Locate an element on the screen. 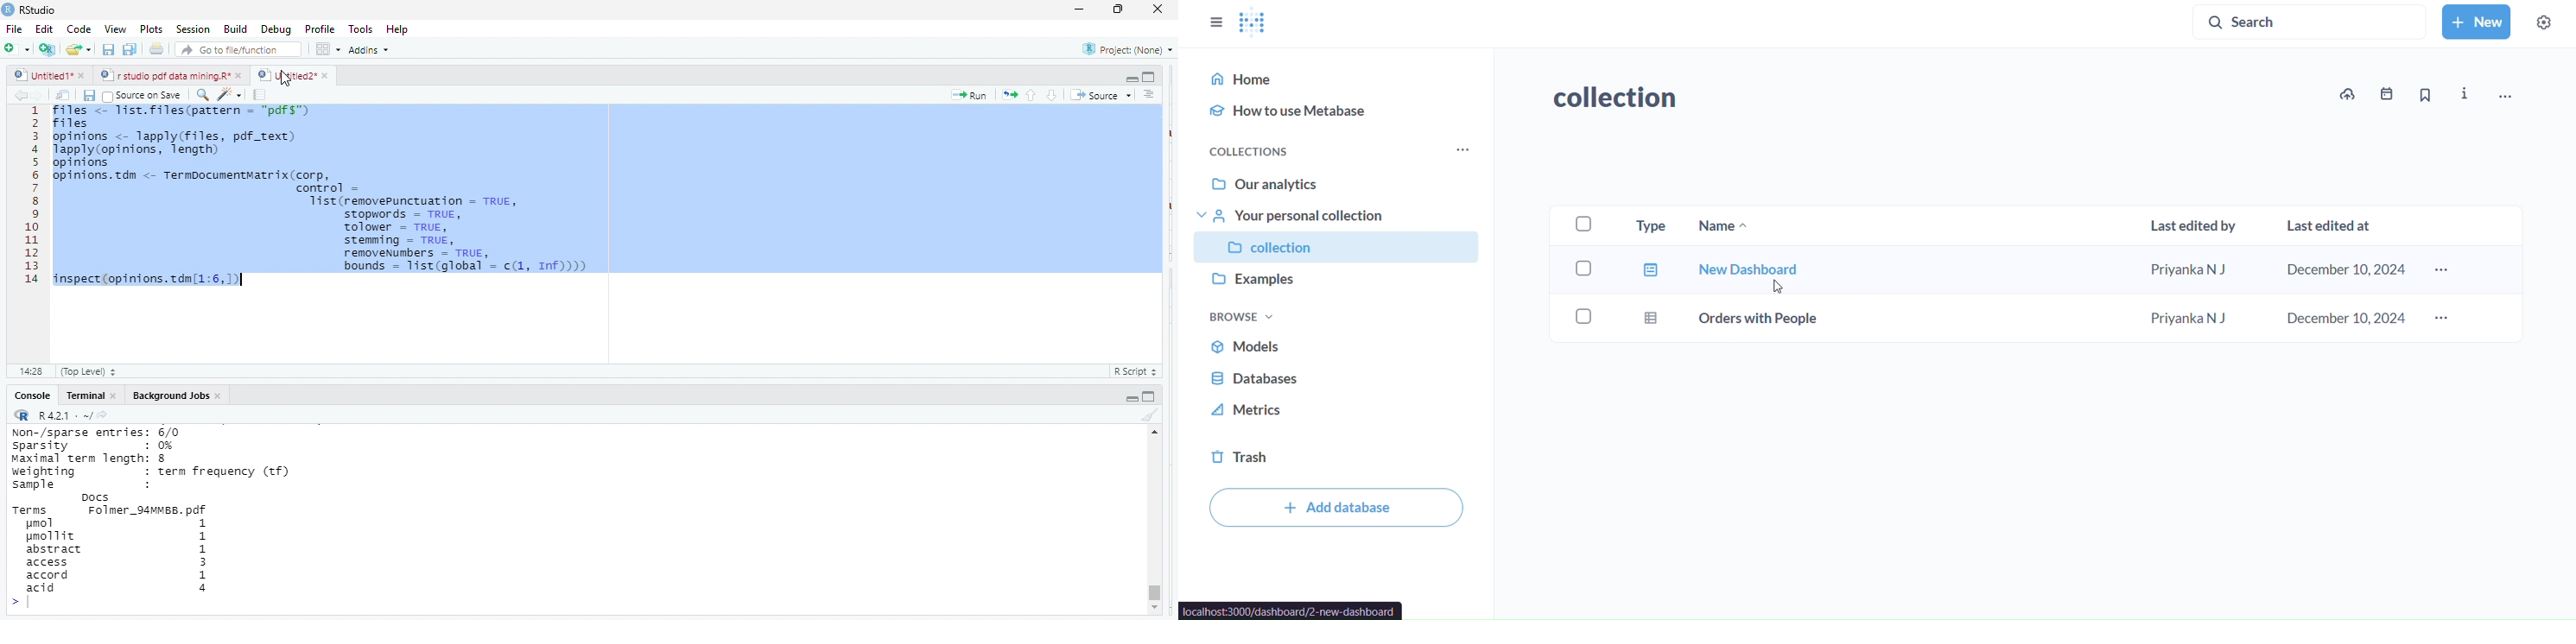  source on save is located at coordinates (145, 95).